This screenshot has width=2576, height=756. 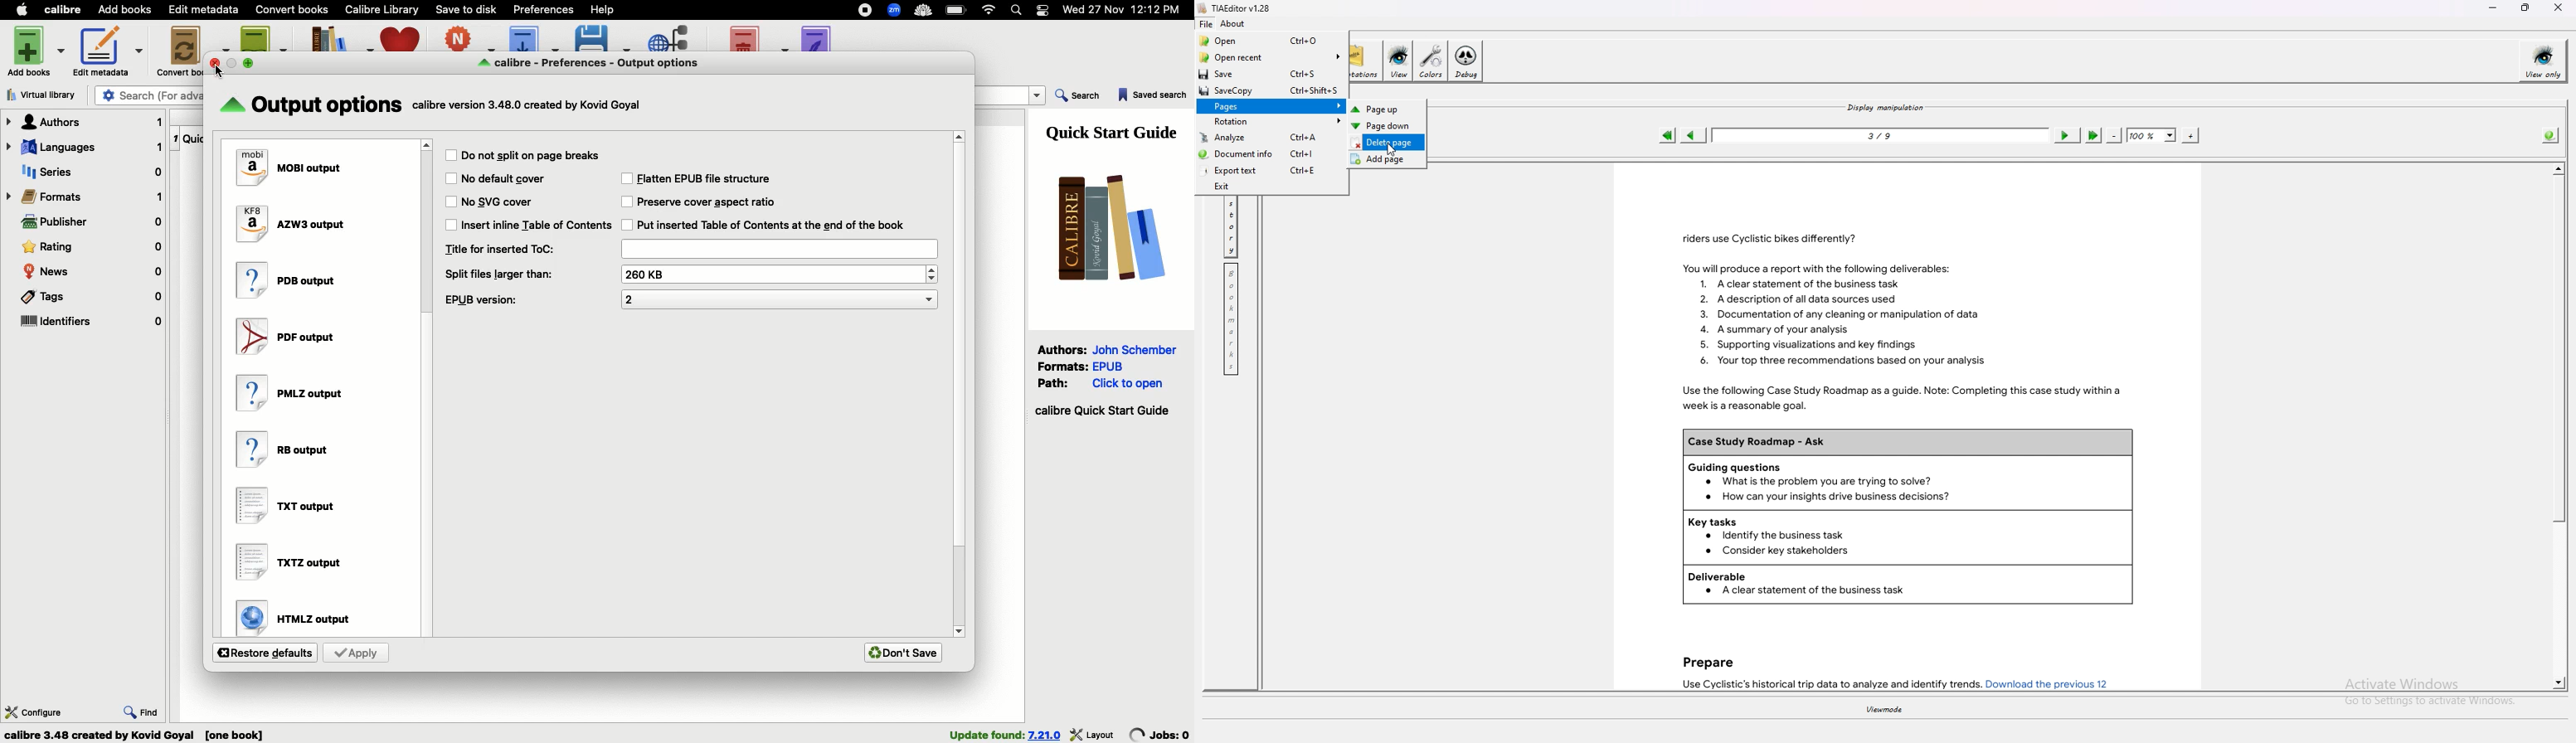 What do you see at coordinates (425, 391) in the screenshot?
I see `Scroll` at bounding box center [425, 391].